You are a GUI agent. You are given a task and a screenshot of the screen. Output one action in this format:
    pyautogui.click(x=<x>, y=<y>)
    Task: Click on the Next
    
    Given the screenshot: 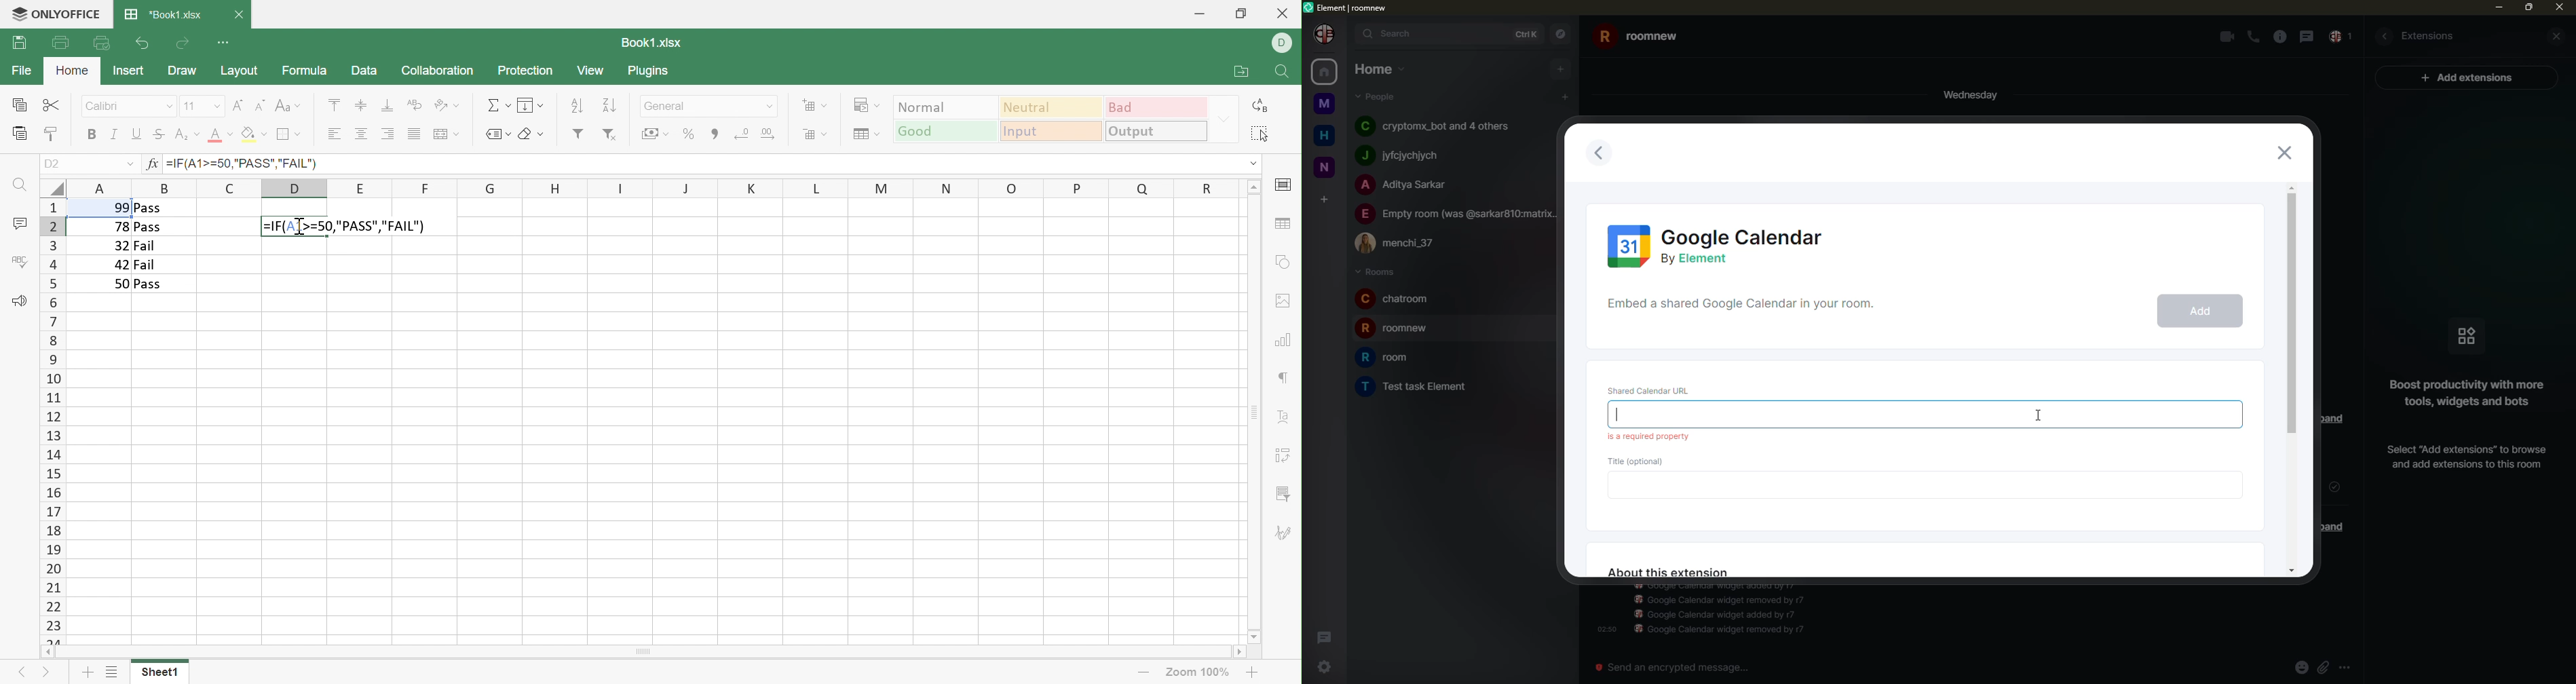 What is the action you would take?
    pyautogui.click(x=21, y=672)
    